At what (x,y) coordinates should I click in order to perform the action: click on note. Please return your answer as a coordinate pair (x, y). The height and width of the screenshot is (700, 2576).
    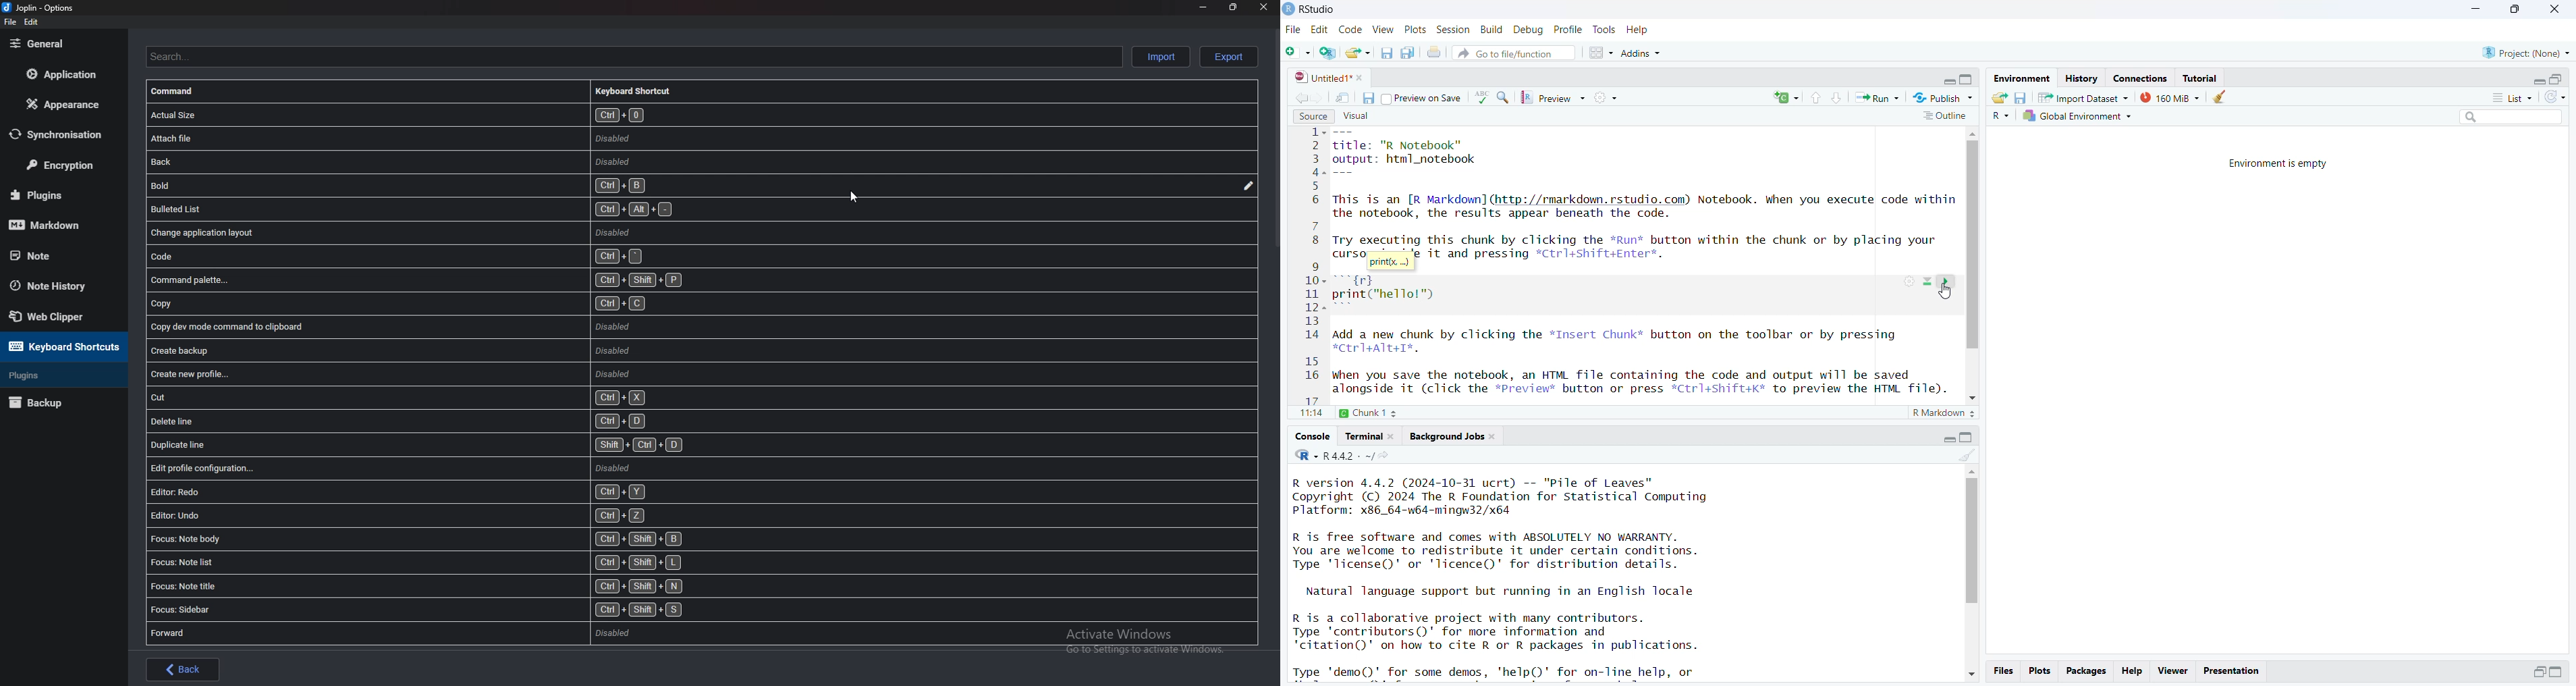
    Looking at the image, I should click on (55, 256).